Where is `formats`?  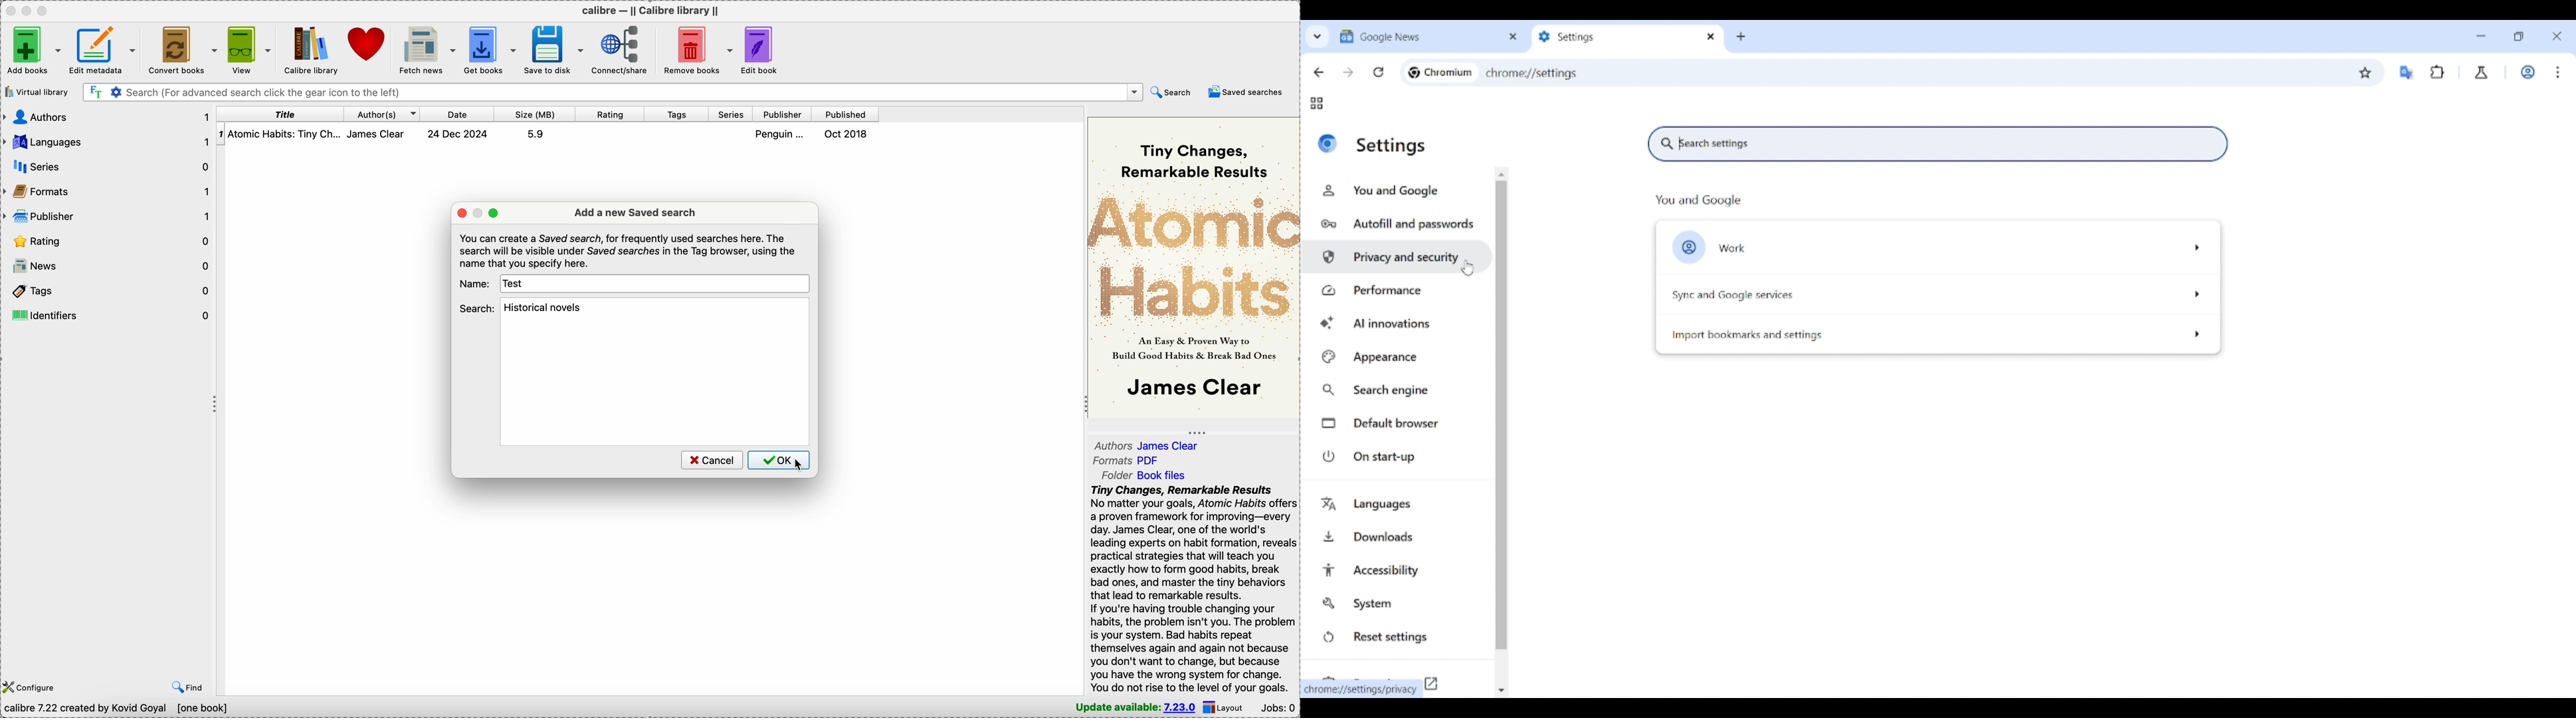 formats is located at coordinates (109, 193).